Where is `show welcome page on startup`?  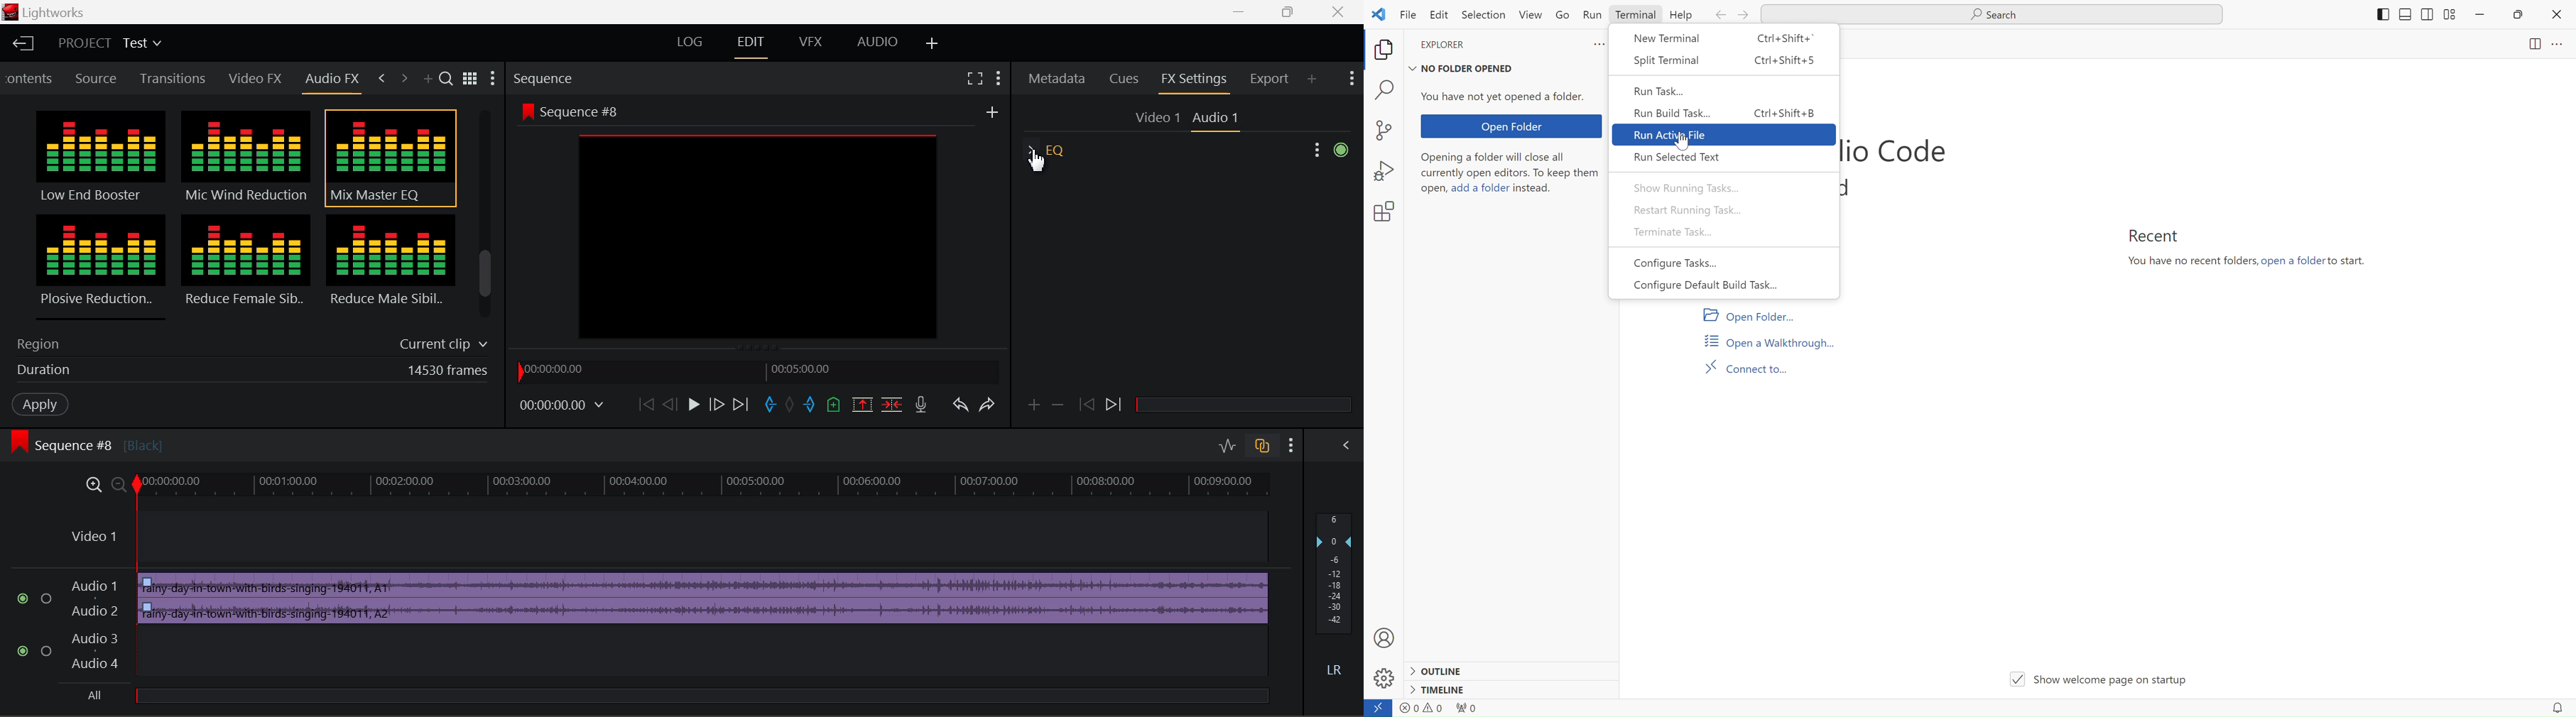 show welcome page on startup is located at coordinates (2097, 670).